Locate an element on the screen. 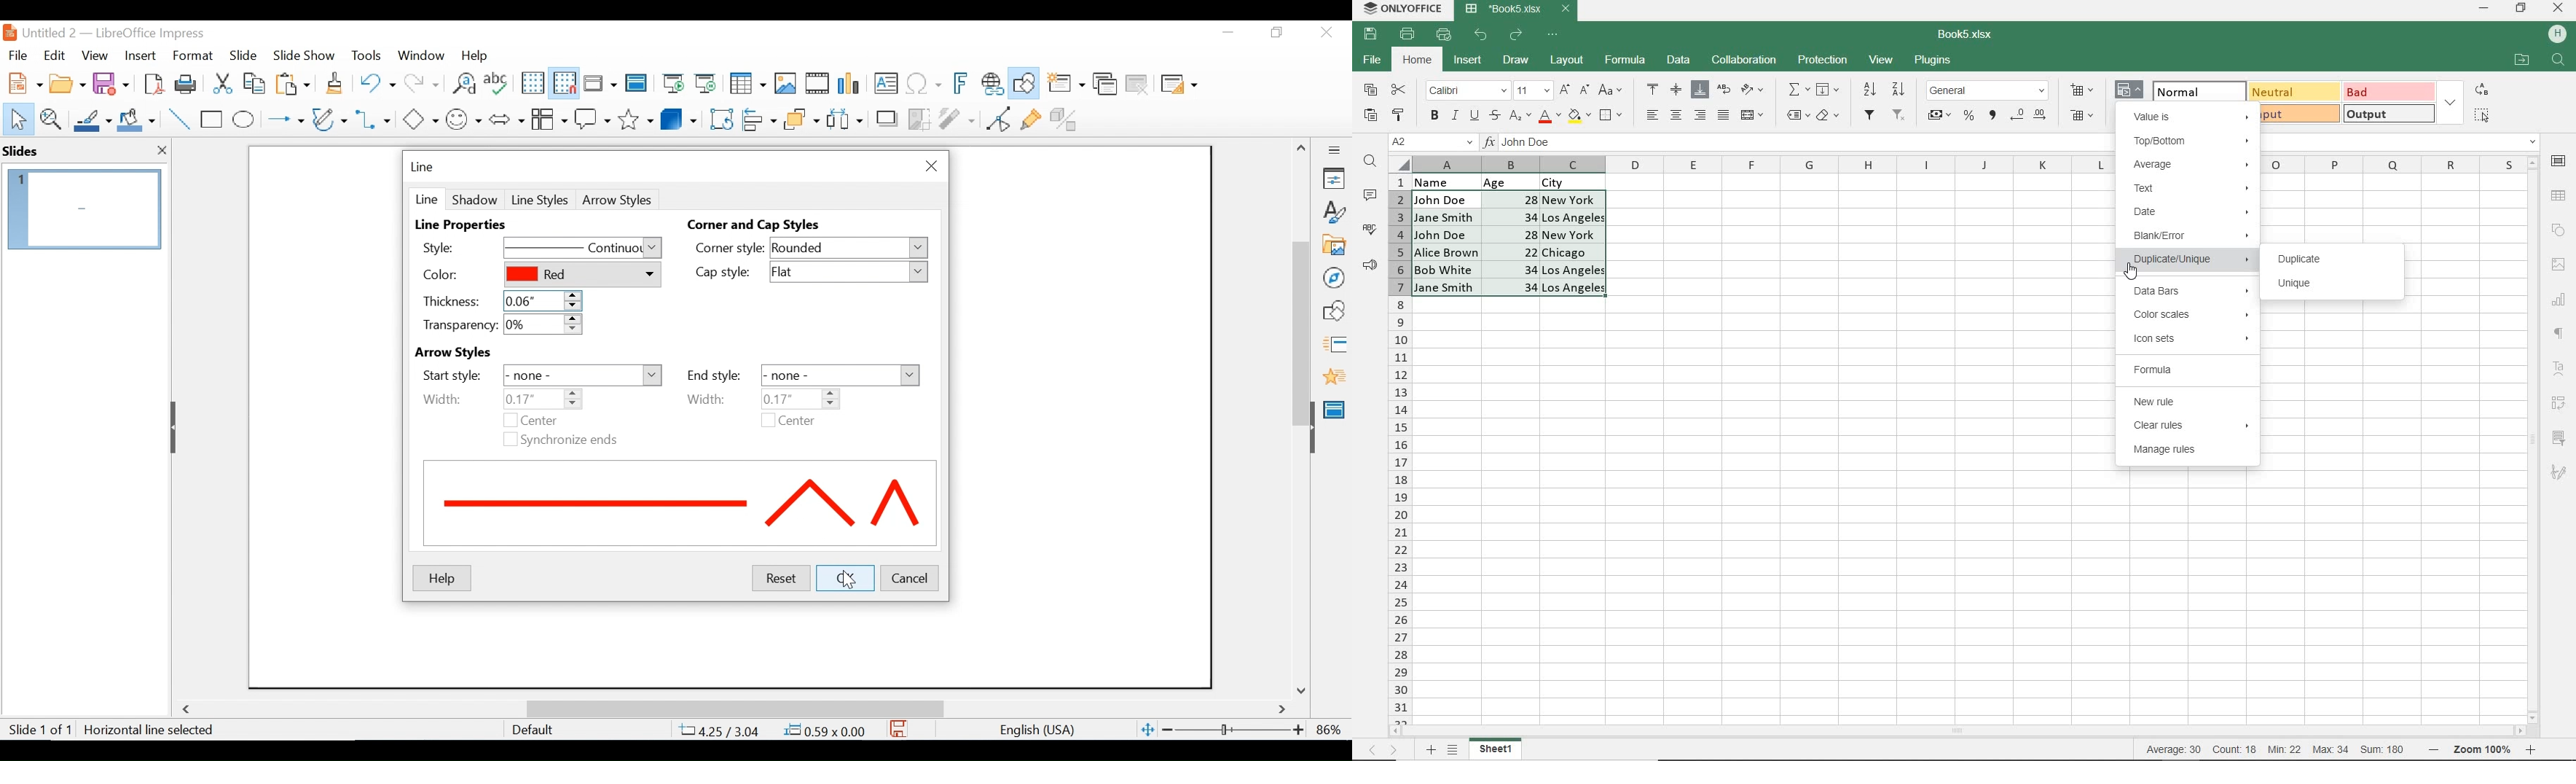  Default is located at coordinates (532, 730).